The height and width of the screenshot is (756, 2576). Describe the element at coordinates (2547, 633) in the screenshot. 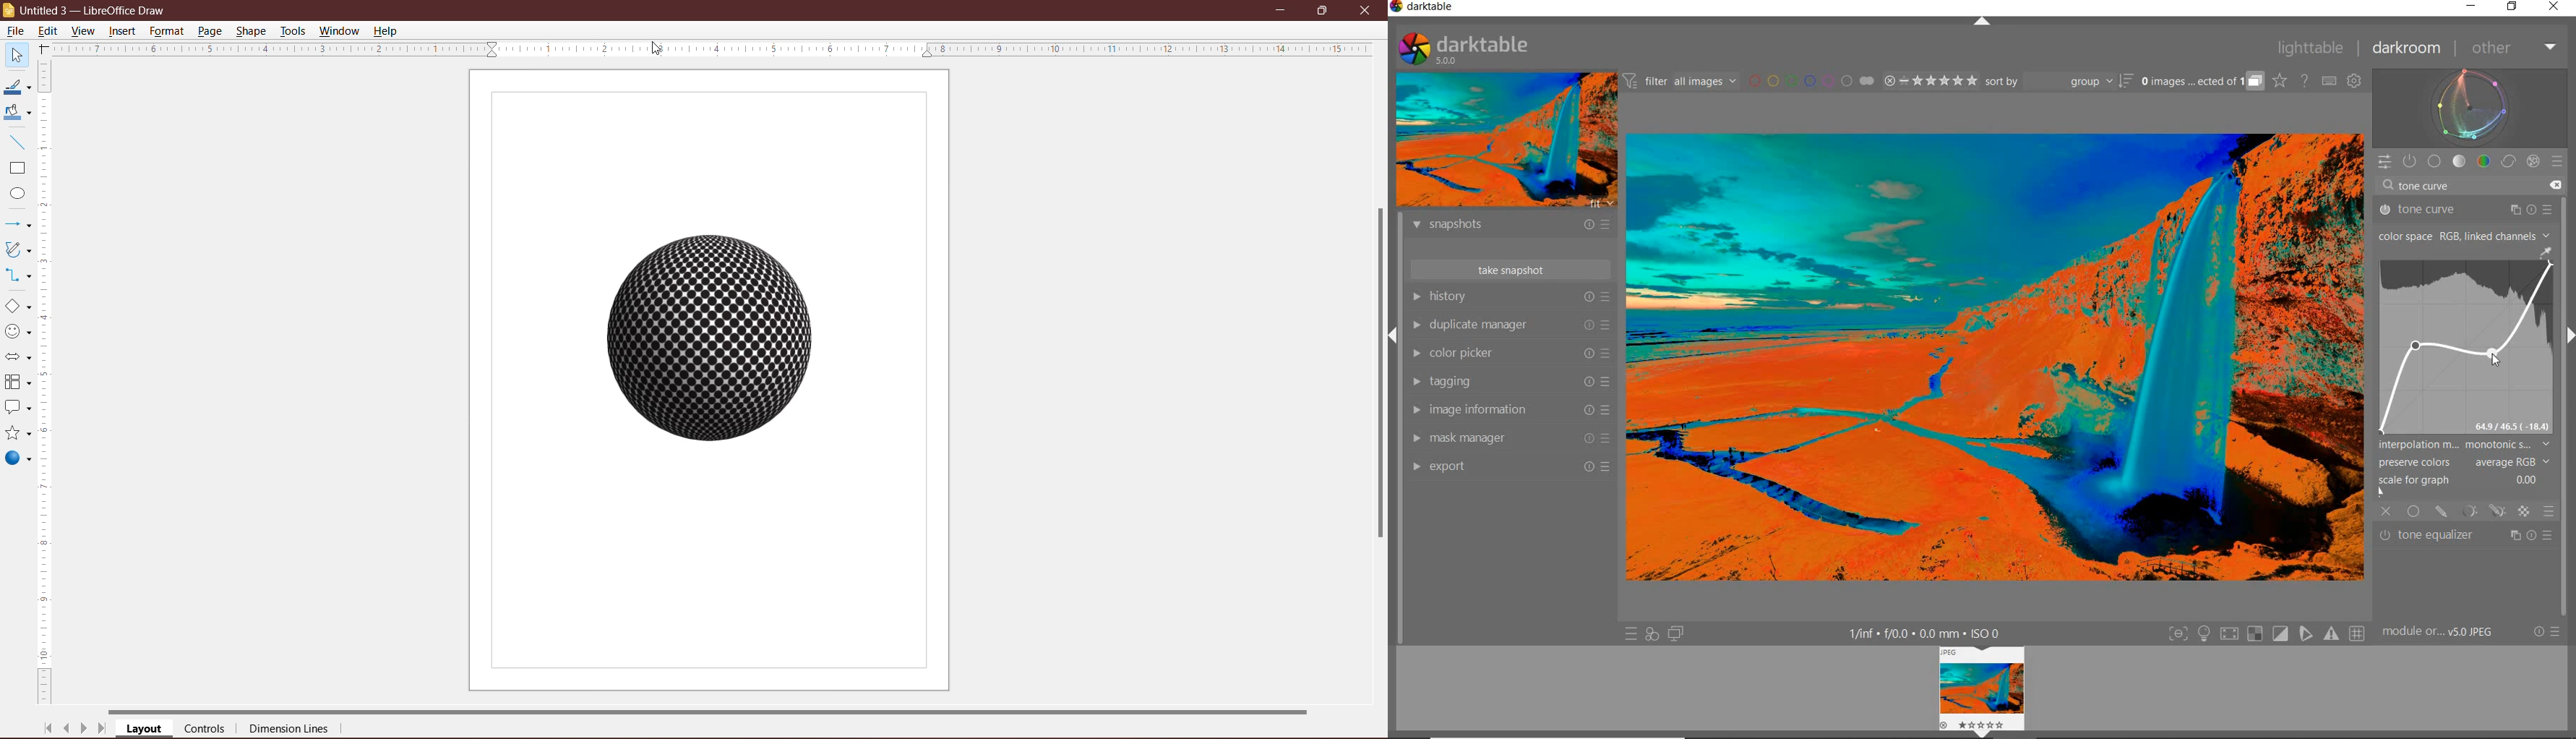

I see `RESET OR PRESETS & PREFERENCES` at that location.